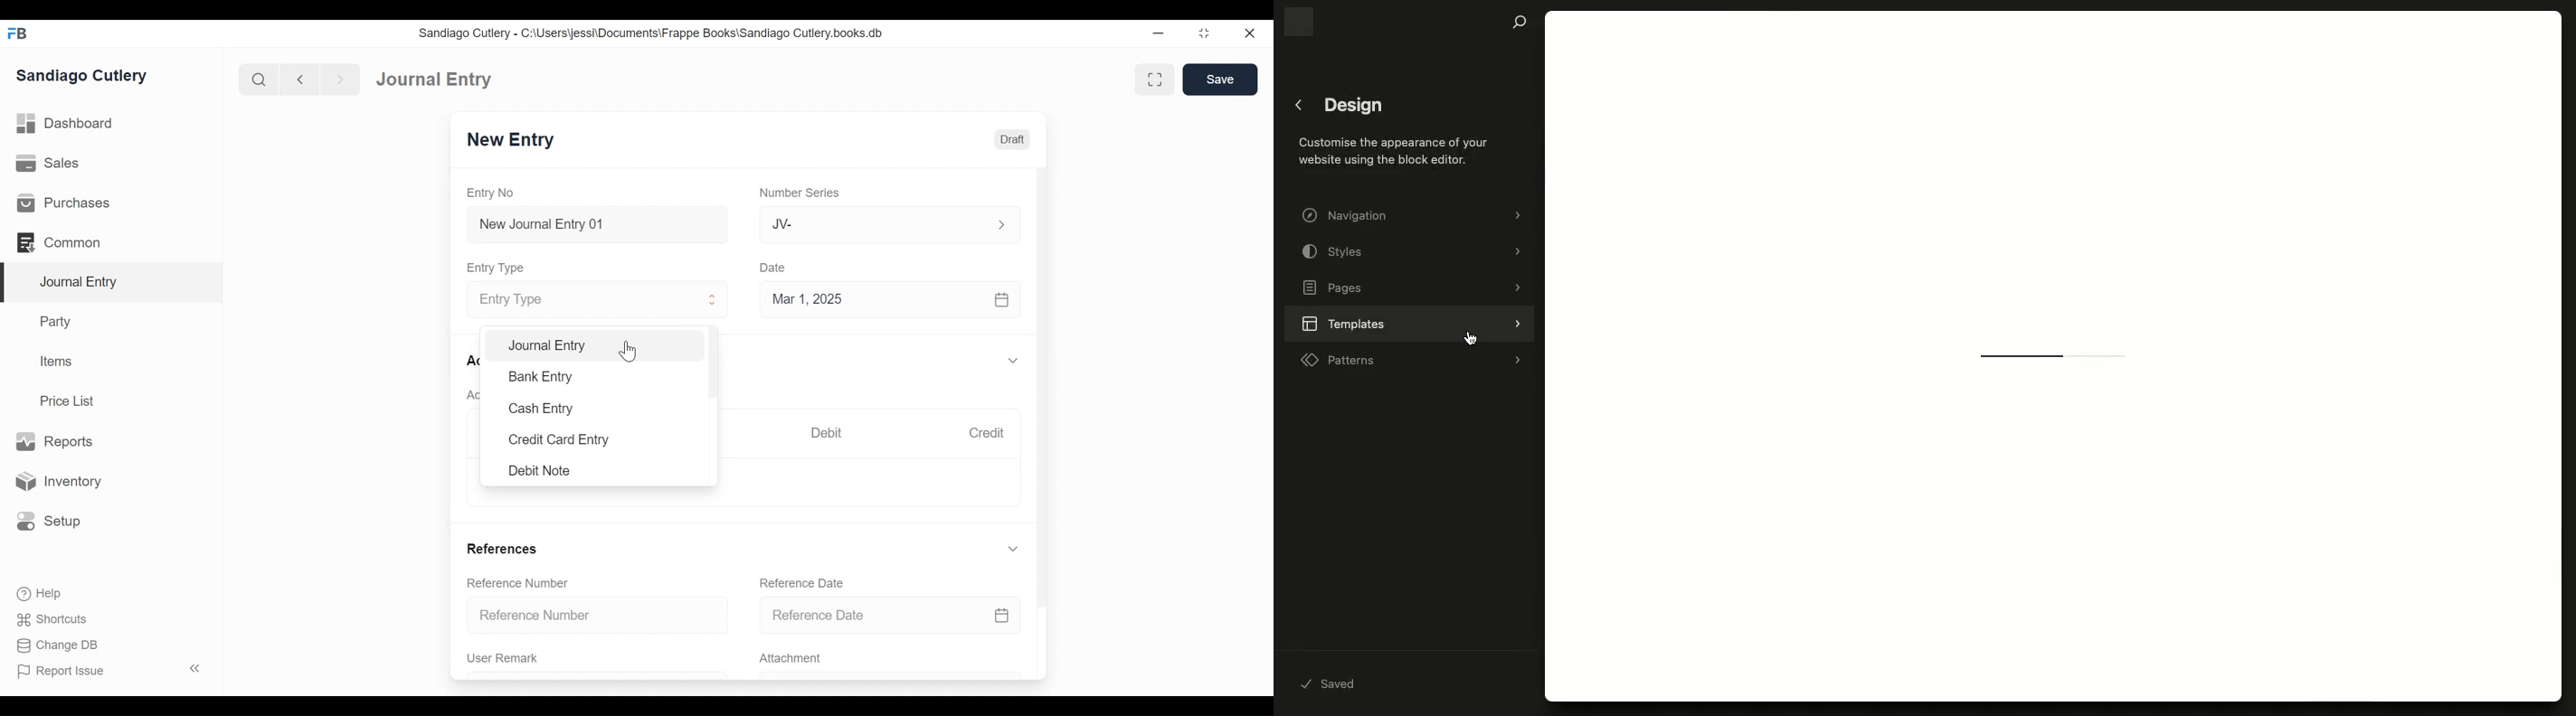 The width and height of the screenshot is (2576, 728). I want to click on search , so click(257, 77).